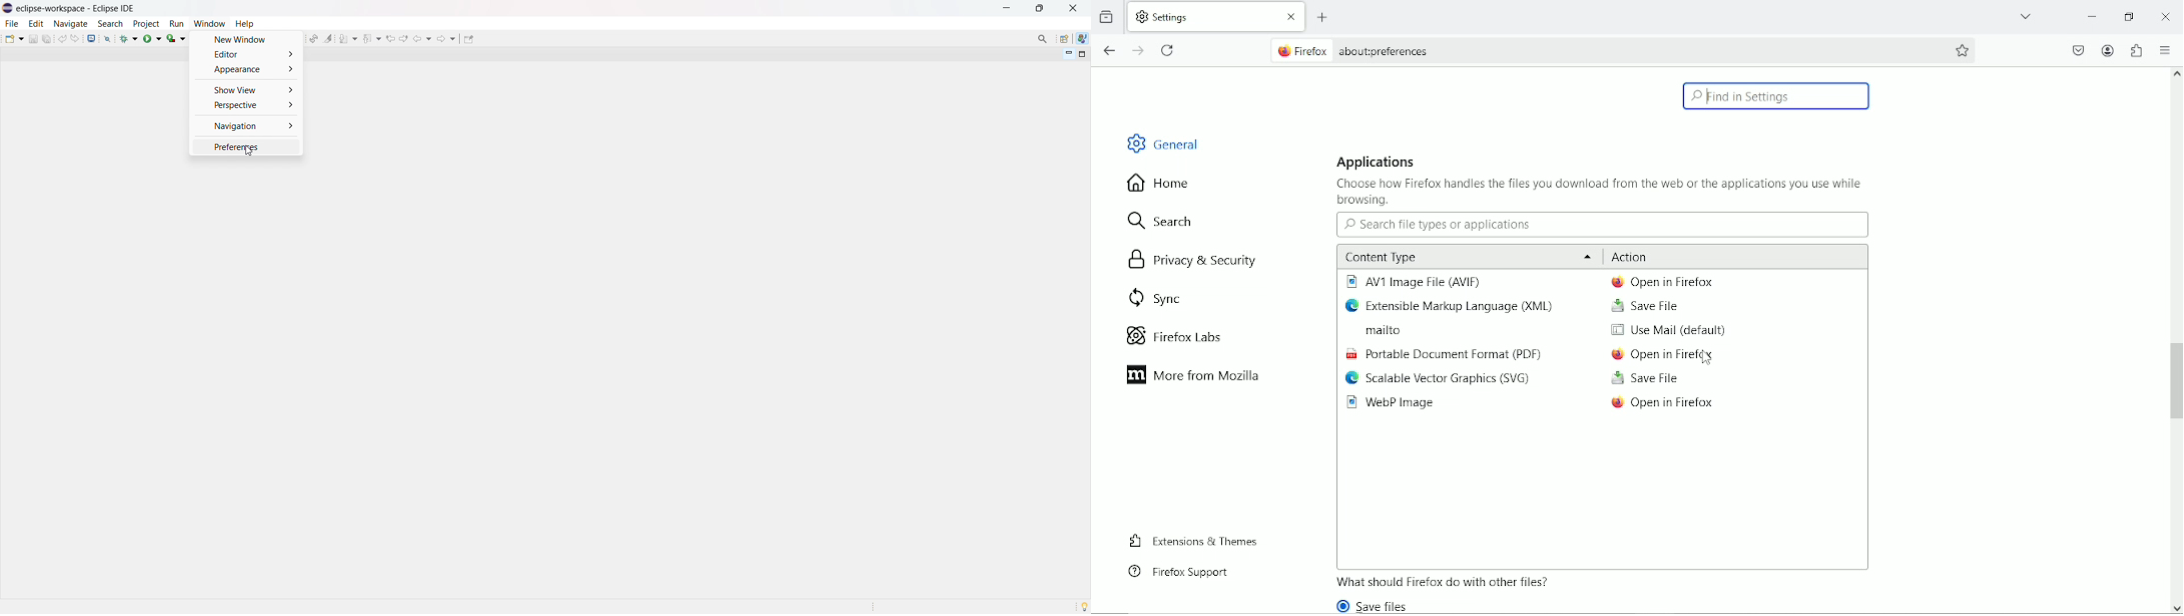  I want to click on save all, so click(48, 38).